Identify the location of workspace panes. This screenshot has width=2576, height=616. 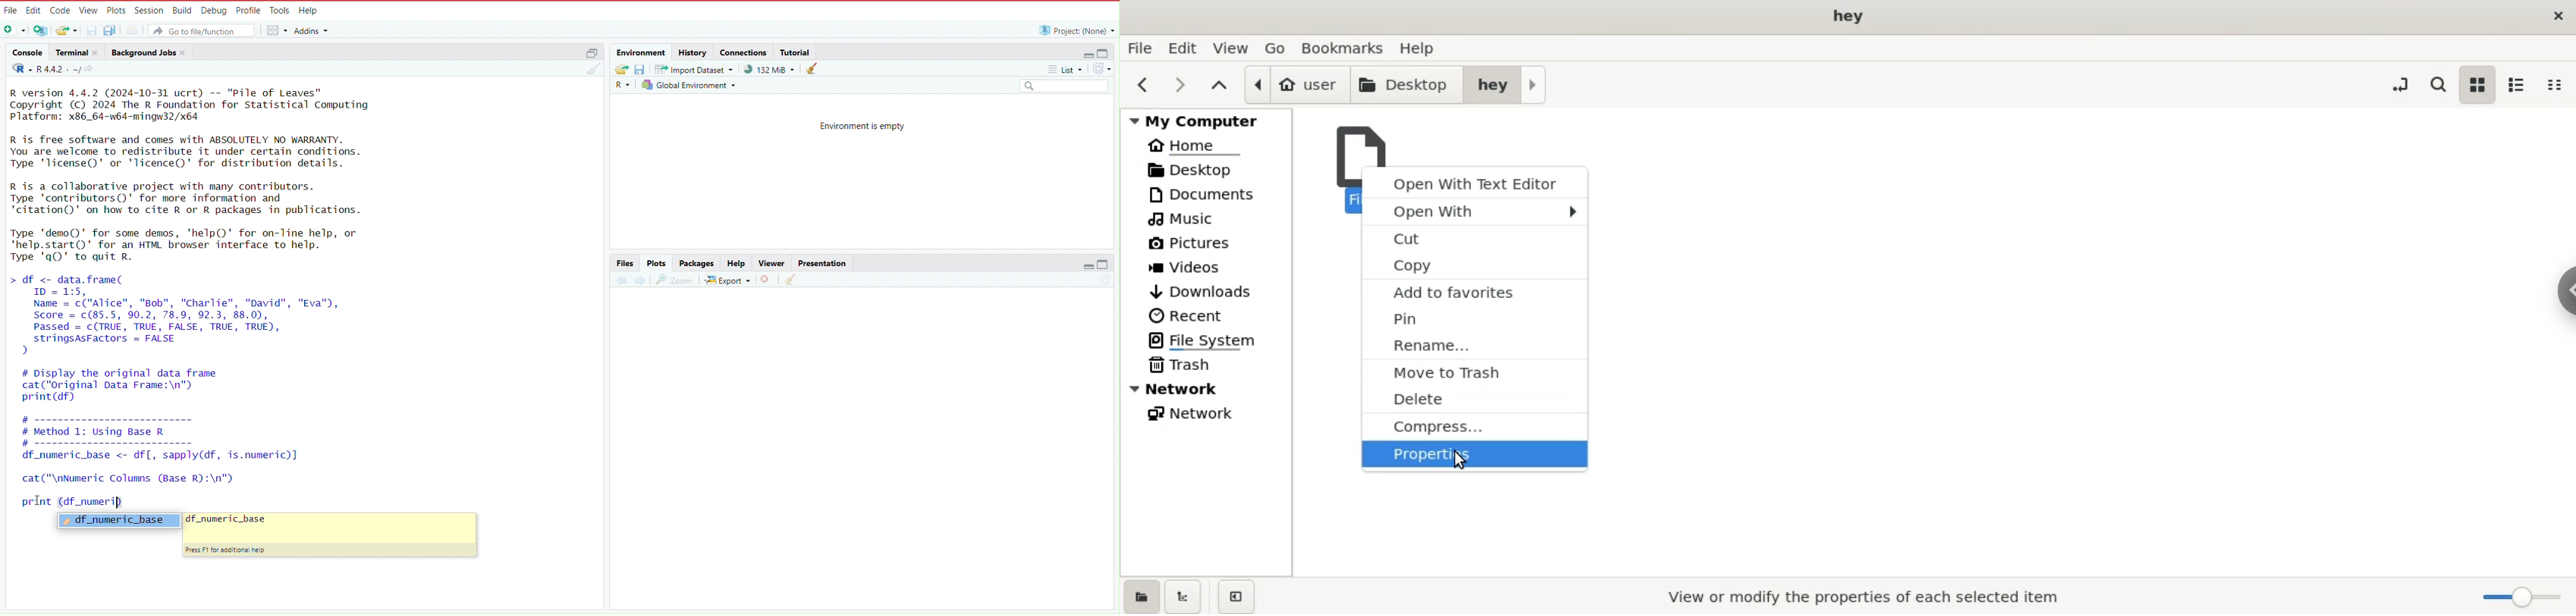
(277, 30).